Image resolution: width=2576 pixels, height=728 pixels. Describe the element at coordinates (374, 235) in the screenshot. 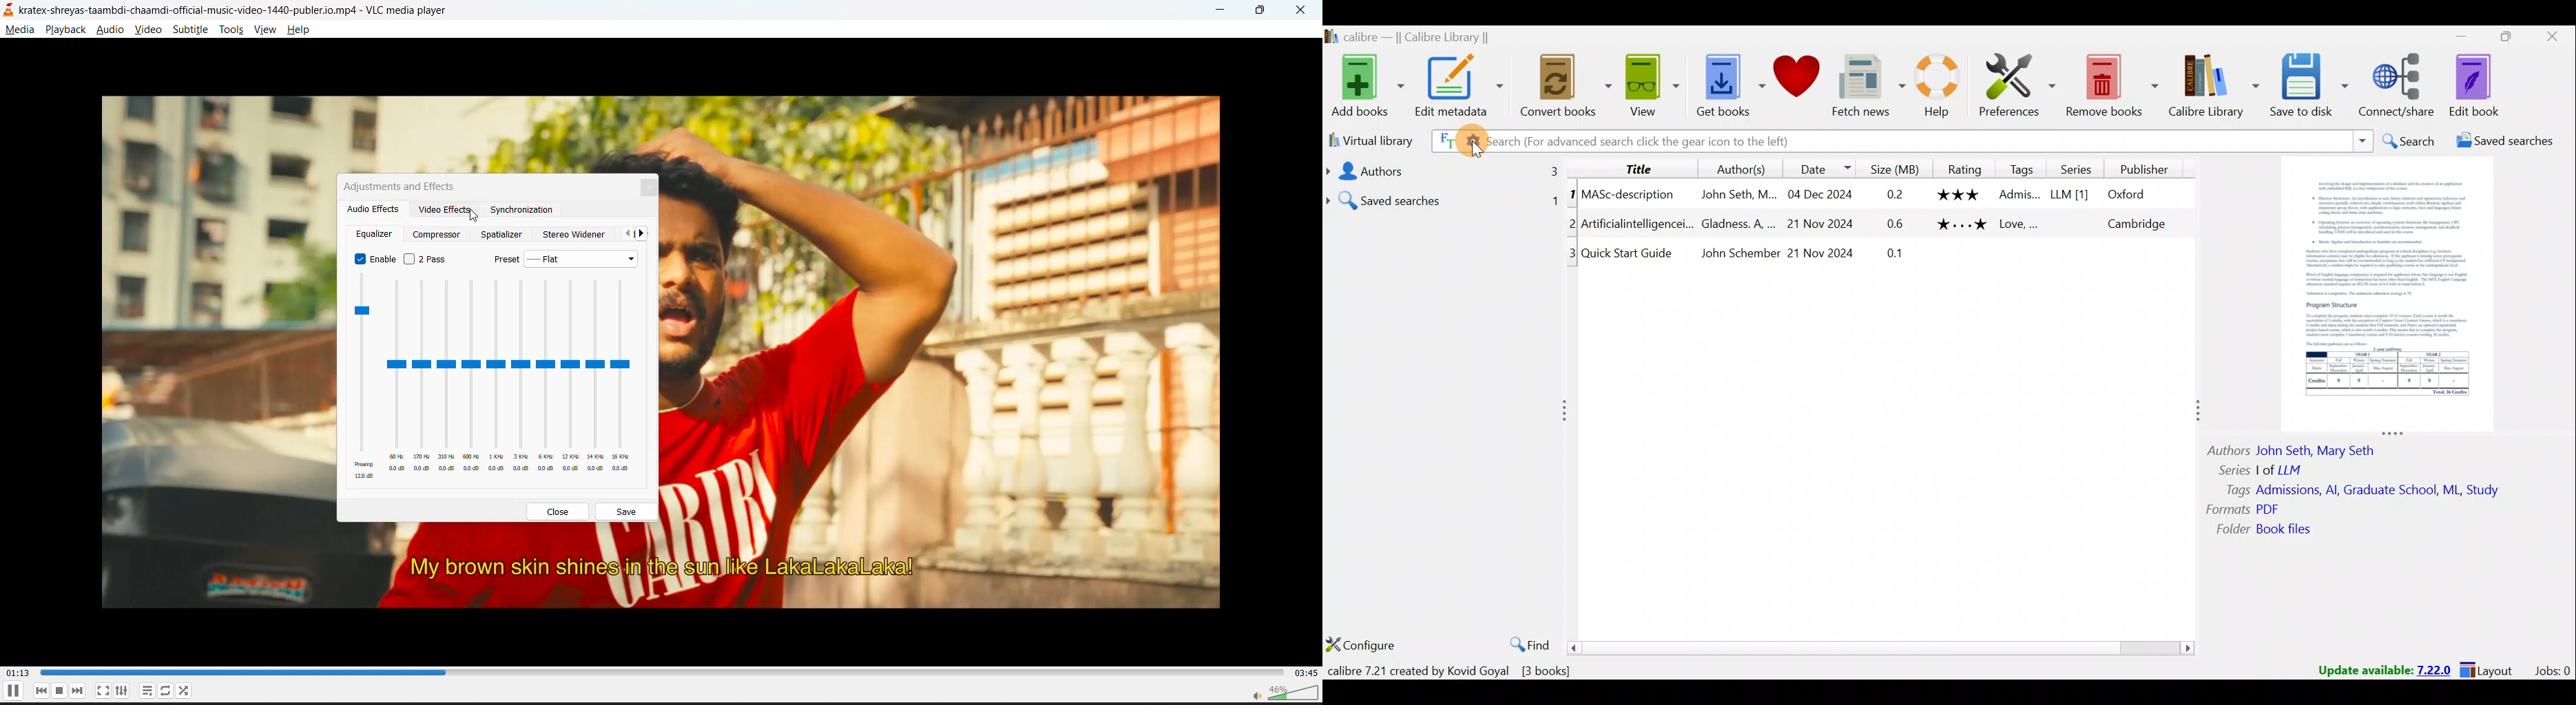

I see `equalizer` at that location.